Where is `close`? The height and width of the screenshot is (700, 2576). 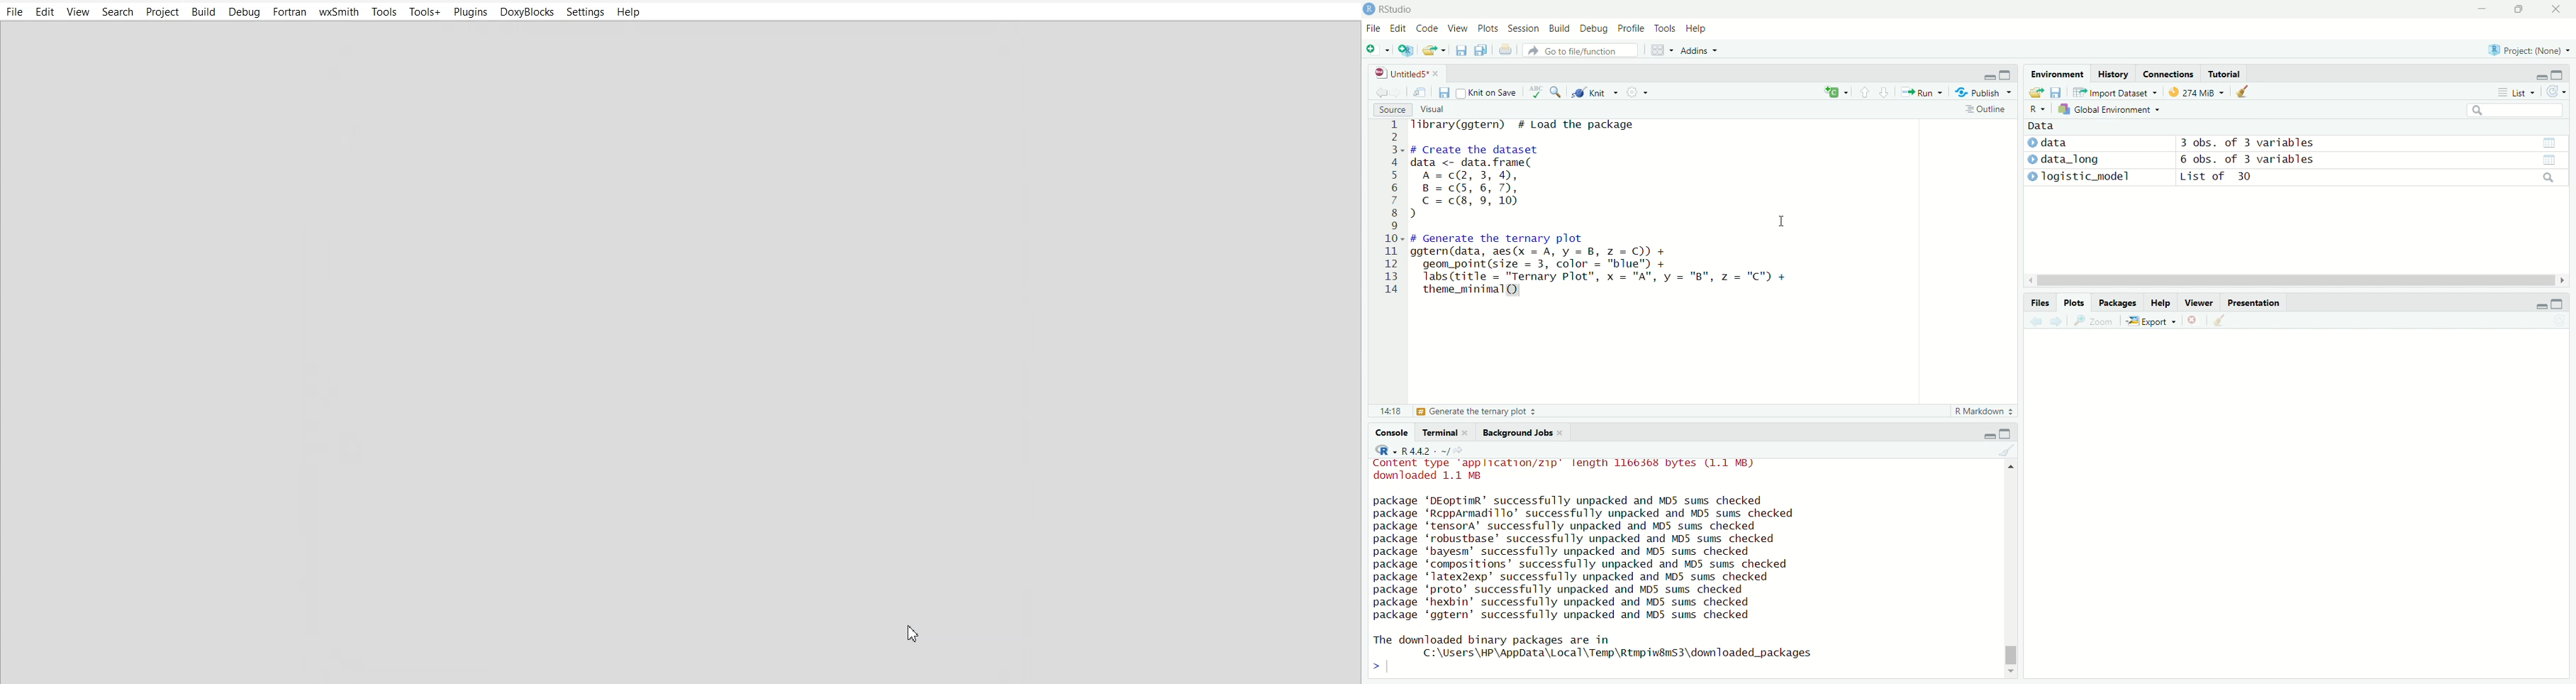
close is located at coordinates (2191, 321).